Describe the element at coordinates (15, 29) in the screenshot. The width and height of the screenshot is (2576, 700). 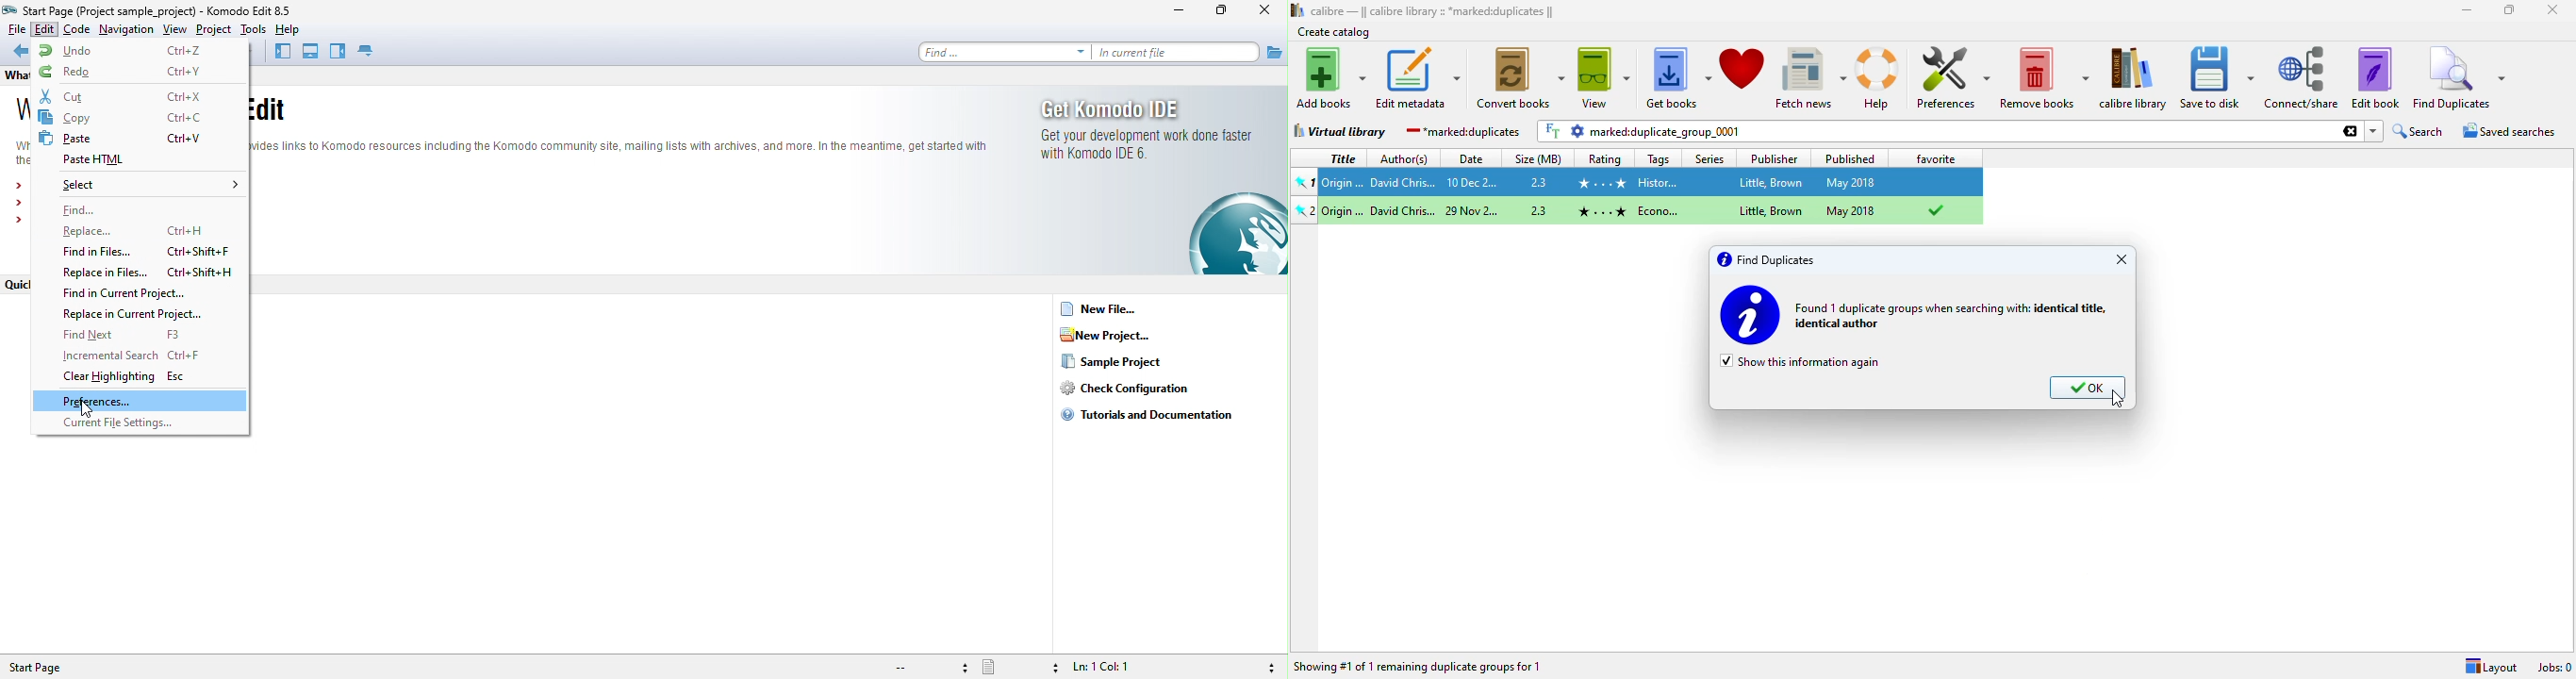
I see `file` at that location.